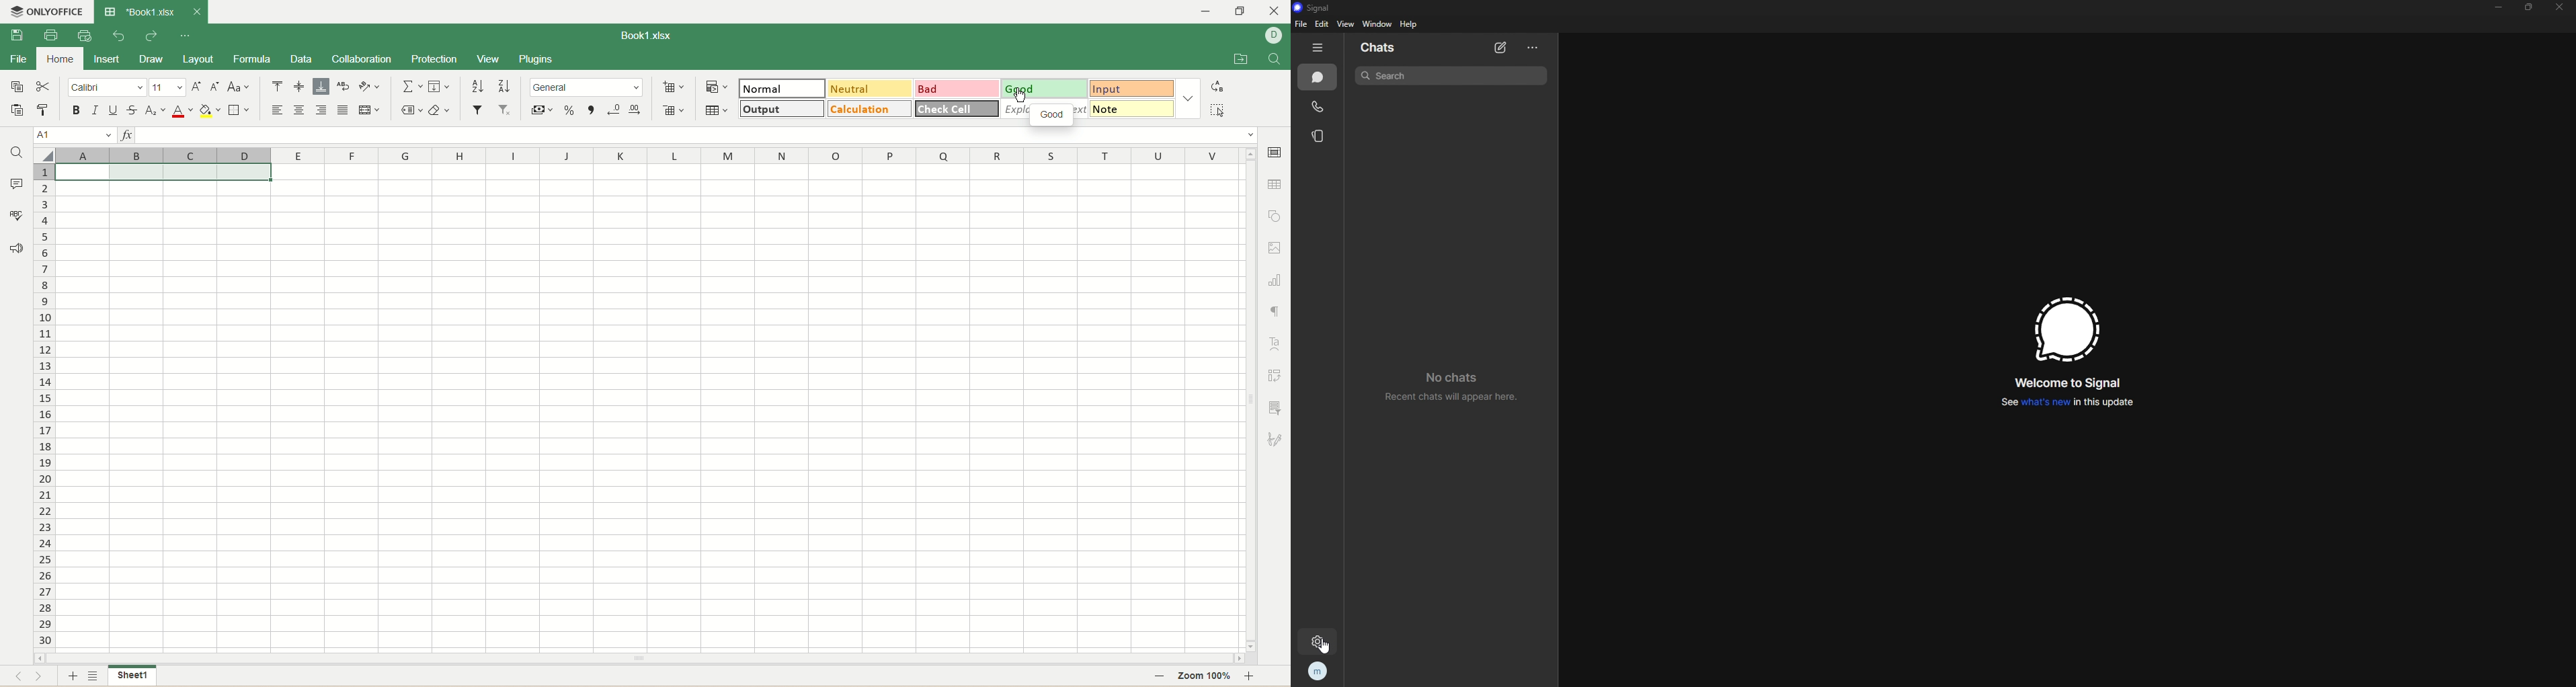  What do you see at coordinates (1205, 11) in the screenshot?
I see `minimize` at bounding box center [1205, 11].